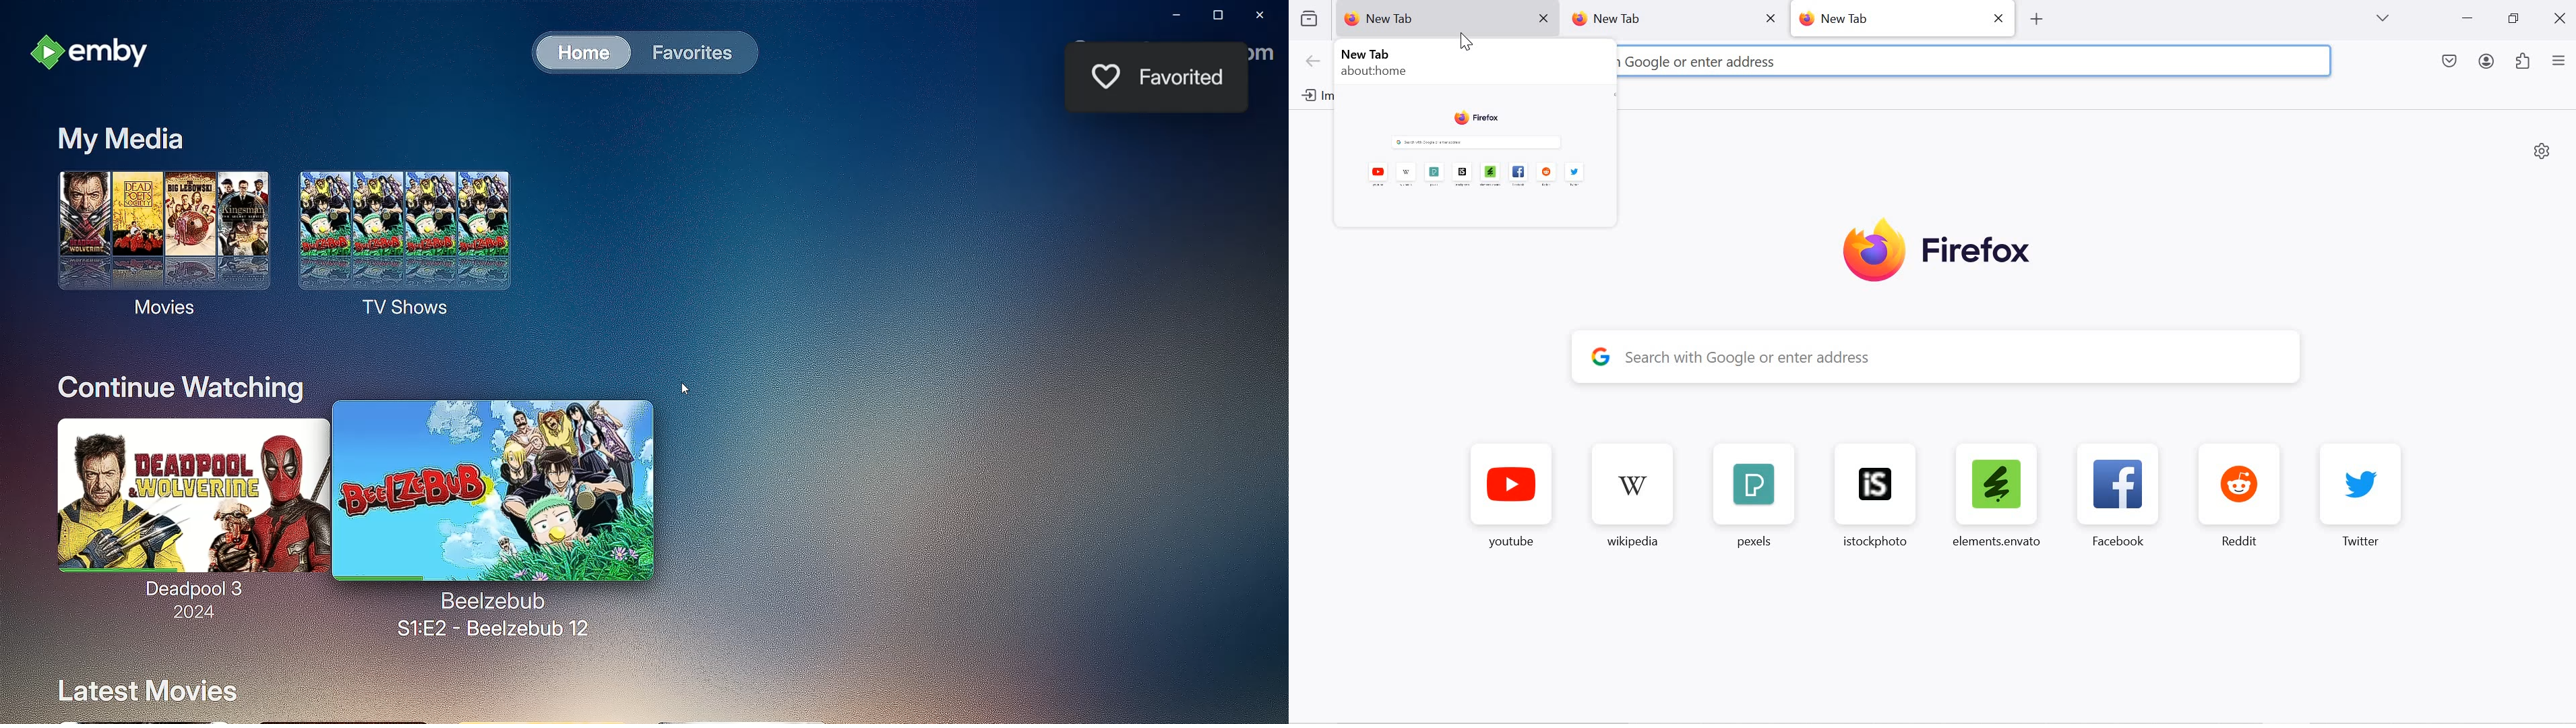  Describe the element at coordinates (1635, 498) in the screenshot. I see `wikipedia favorite` at that location.